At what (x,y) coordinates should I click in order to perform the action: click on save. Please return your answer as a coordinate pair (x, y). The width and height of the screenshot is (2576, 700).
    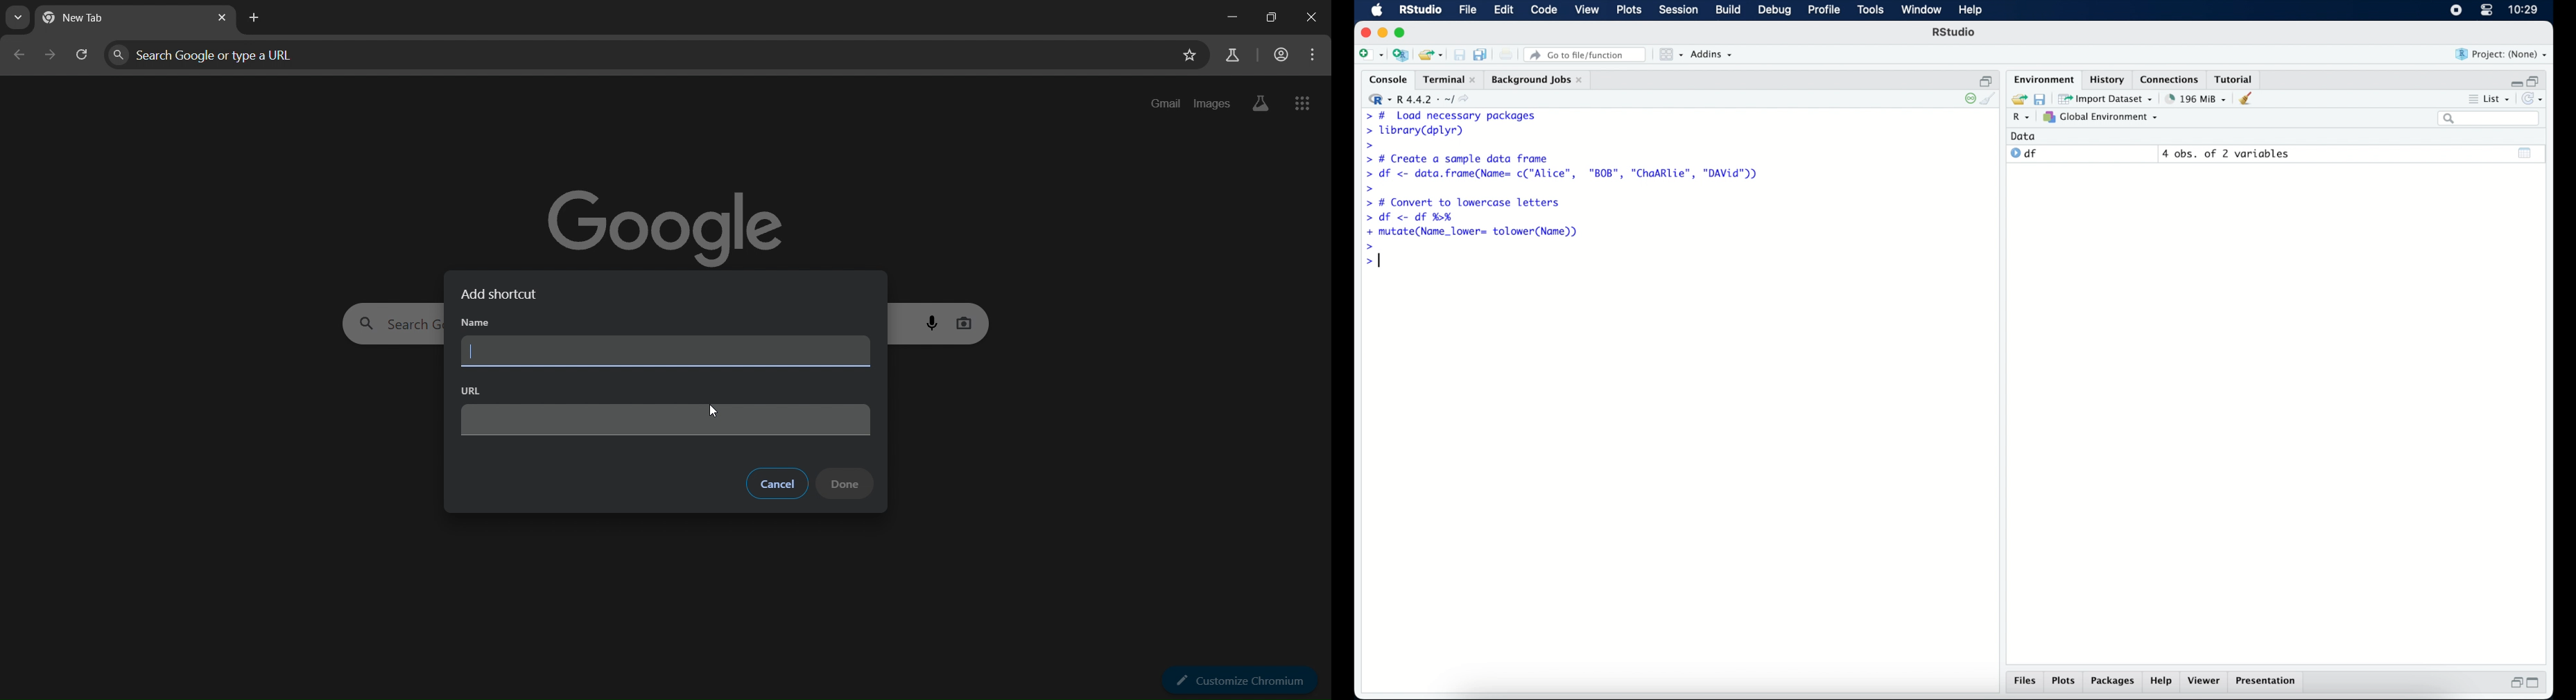
    Looking at the image, I should click on (2039, 98).